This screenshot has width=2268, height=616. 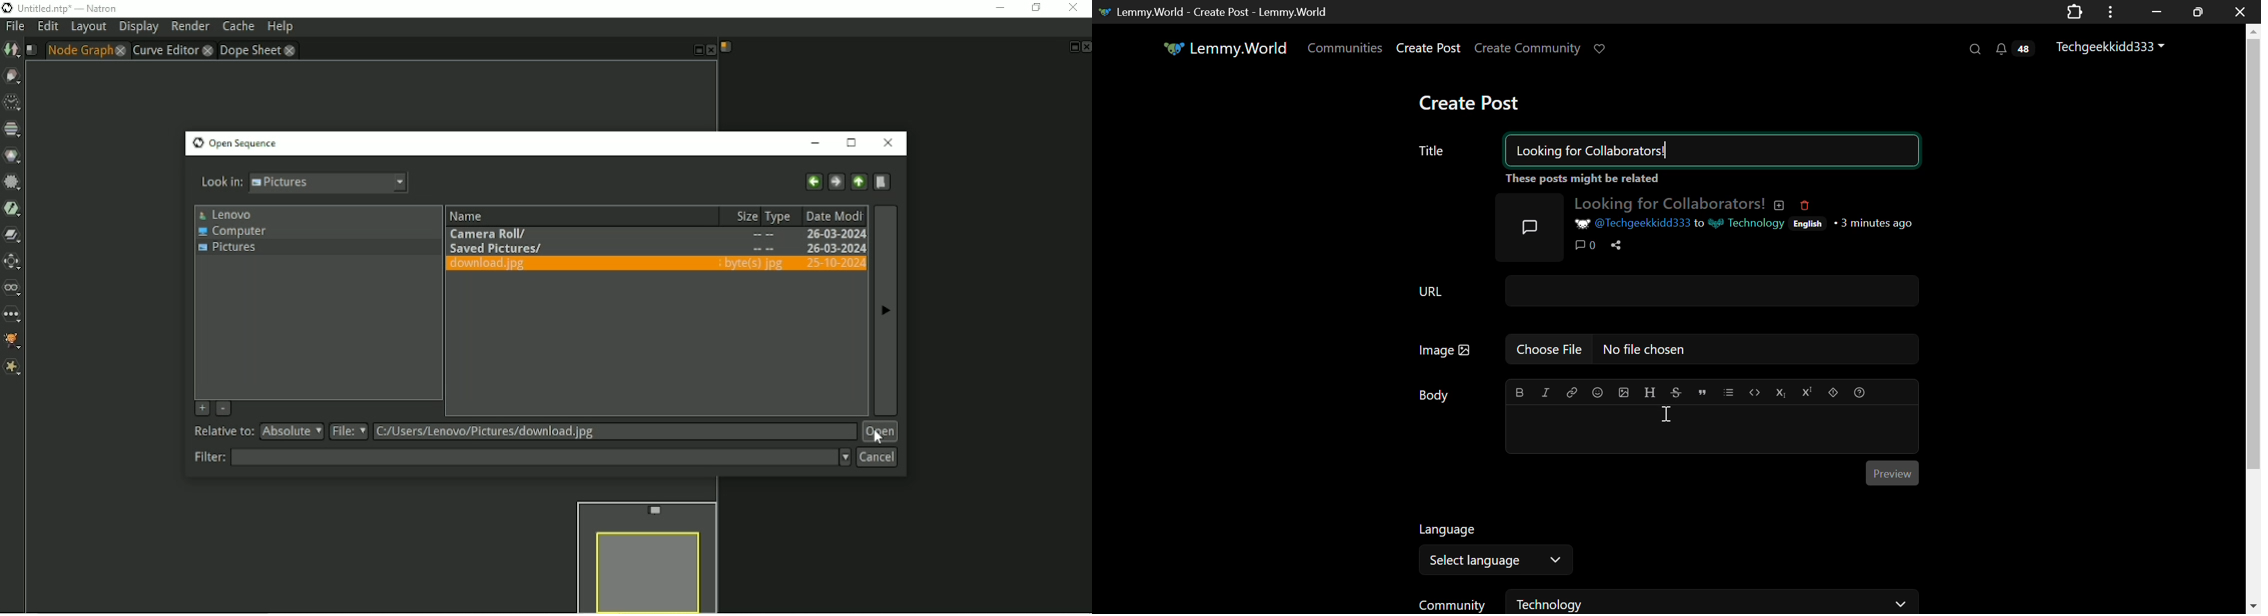 I want to click on Create Post , so click(x=1472, y=102).